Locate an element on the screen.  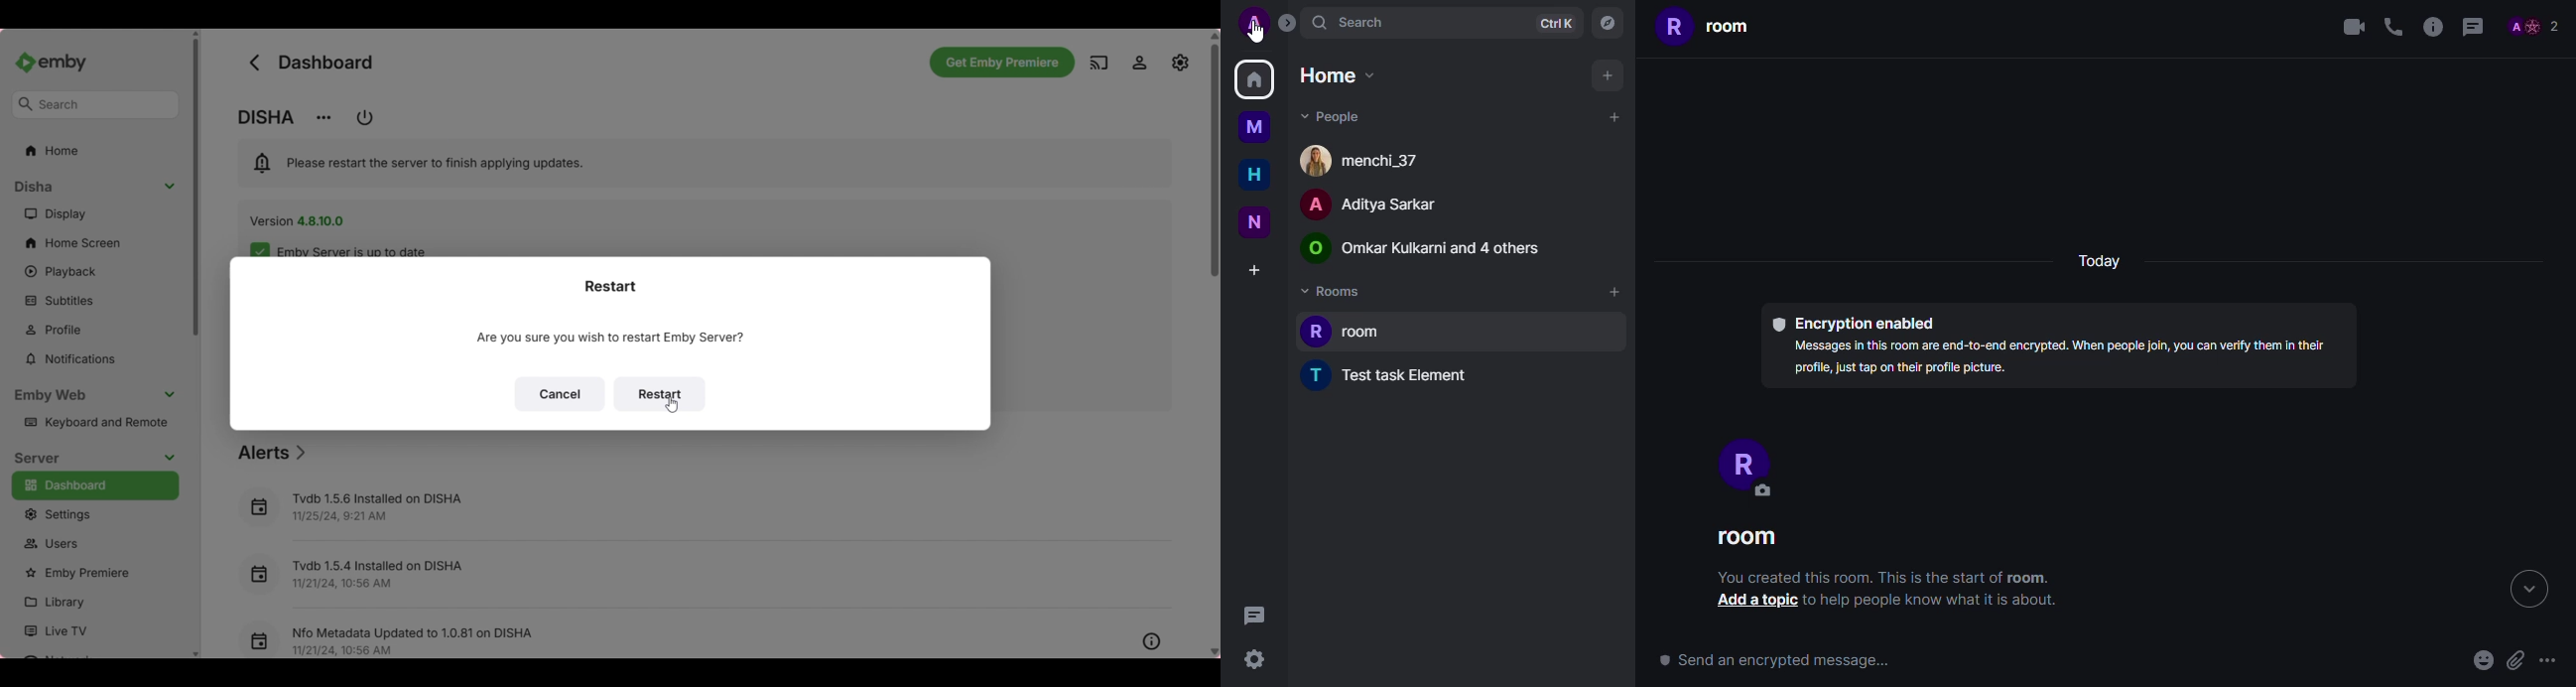
Recent alert is located at coordinates (682, 635).